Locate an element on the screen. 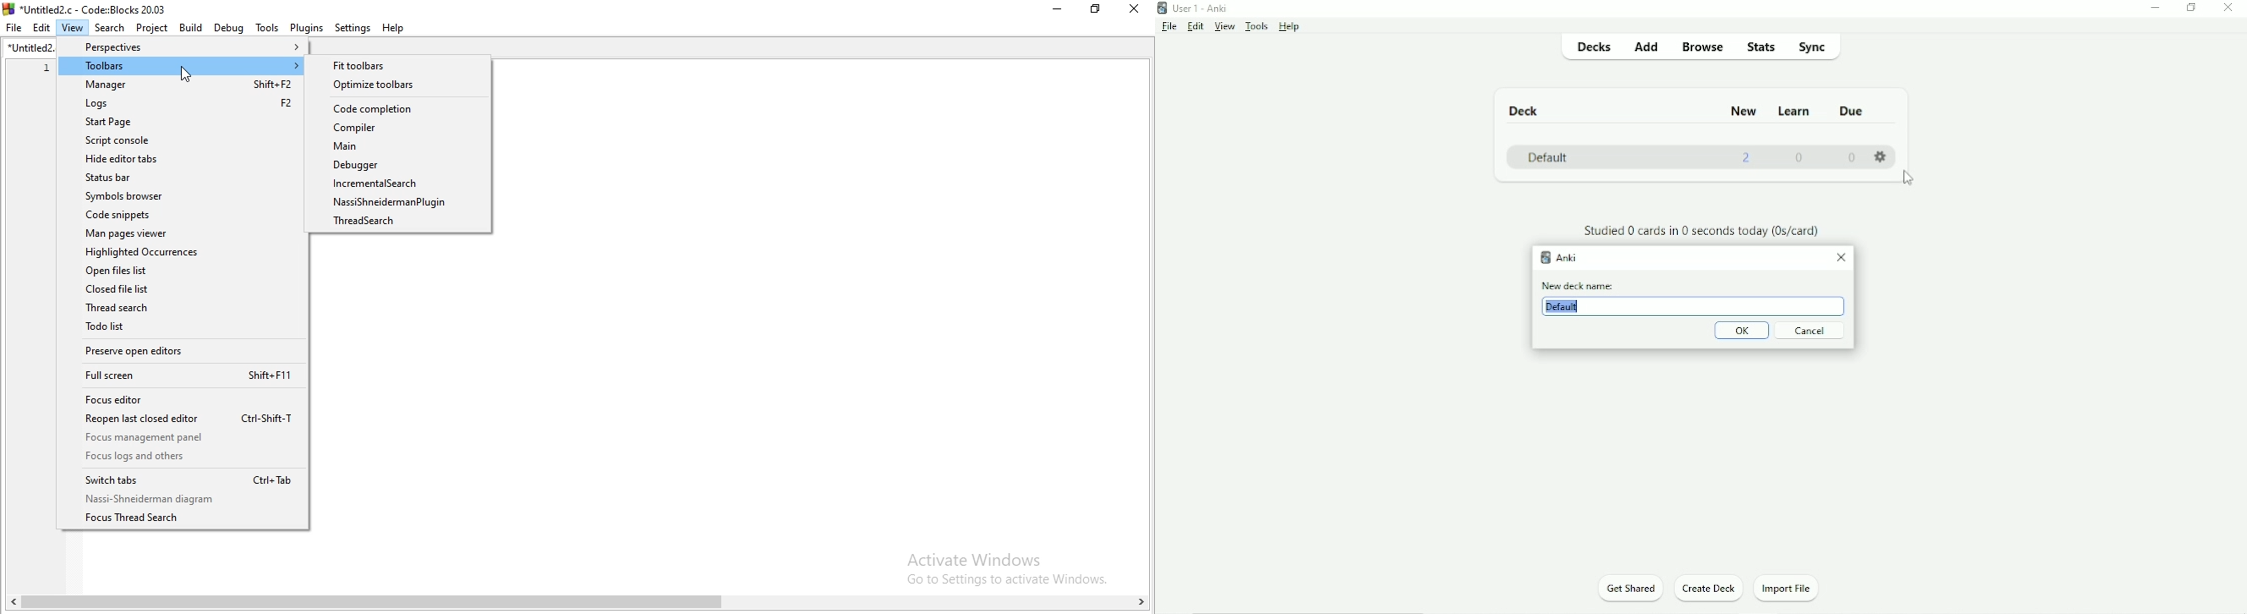 The image size is (2268, 616). Focus management panel is located at coordinates (183, 439).